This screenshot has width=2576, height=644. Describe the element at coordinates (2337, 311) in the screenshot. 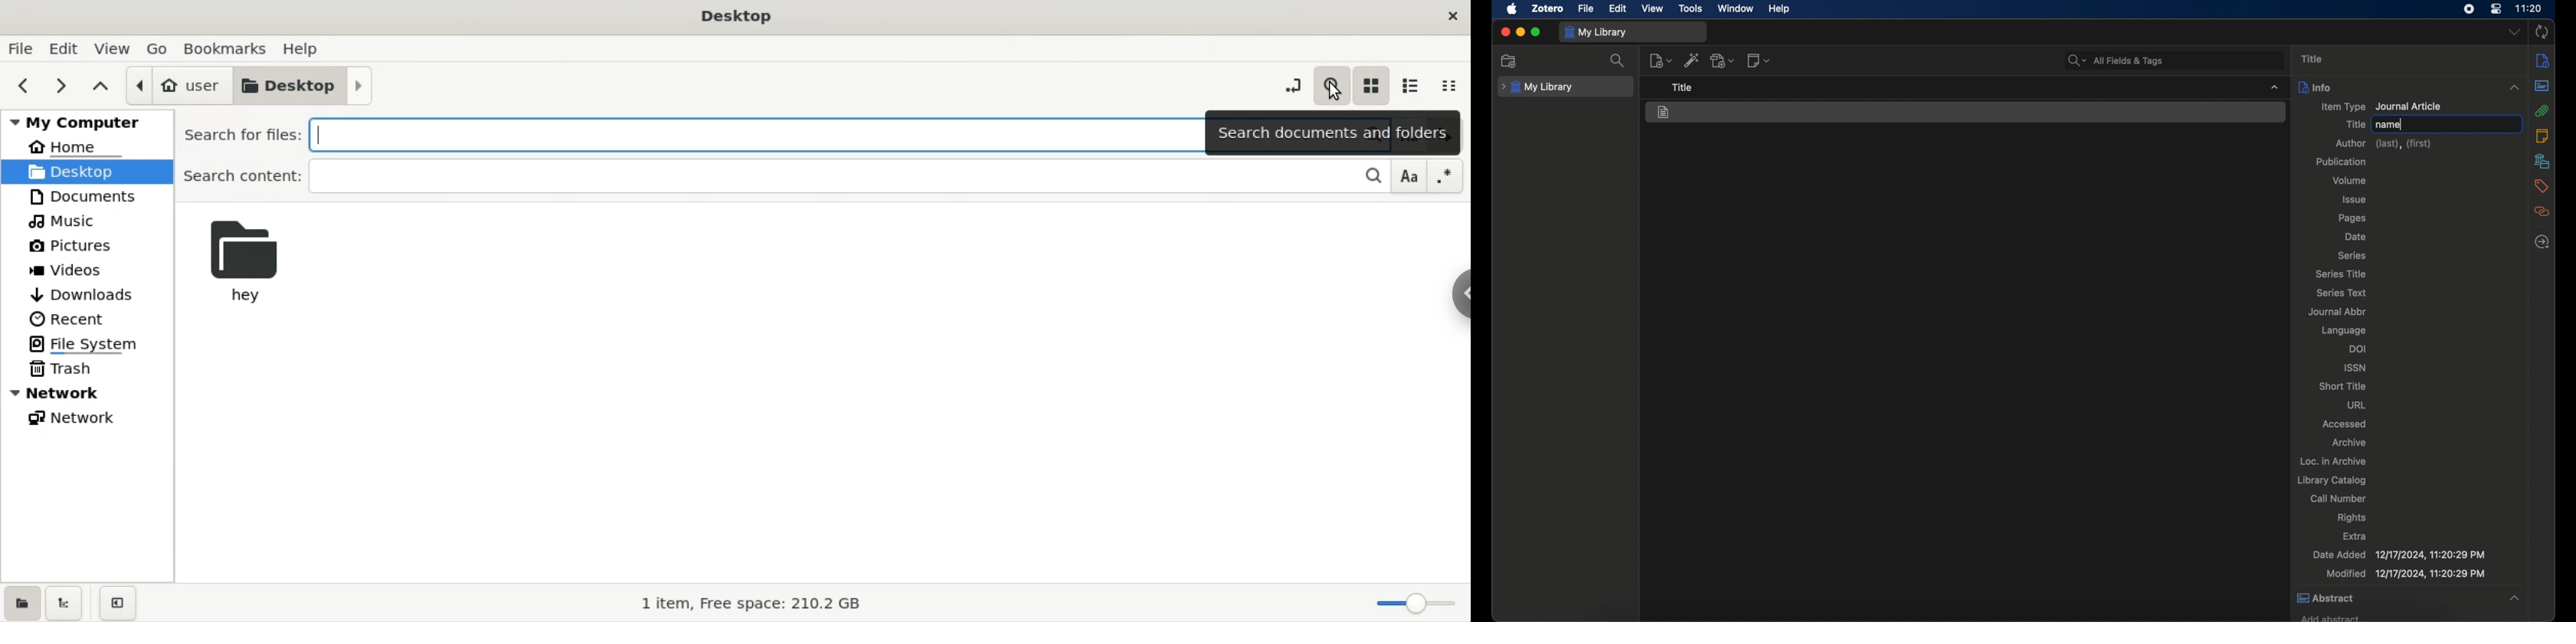

I see `journal abbr` at that location.